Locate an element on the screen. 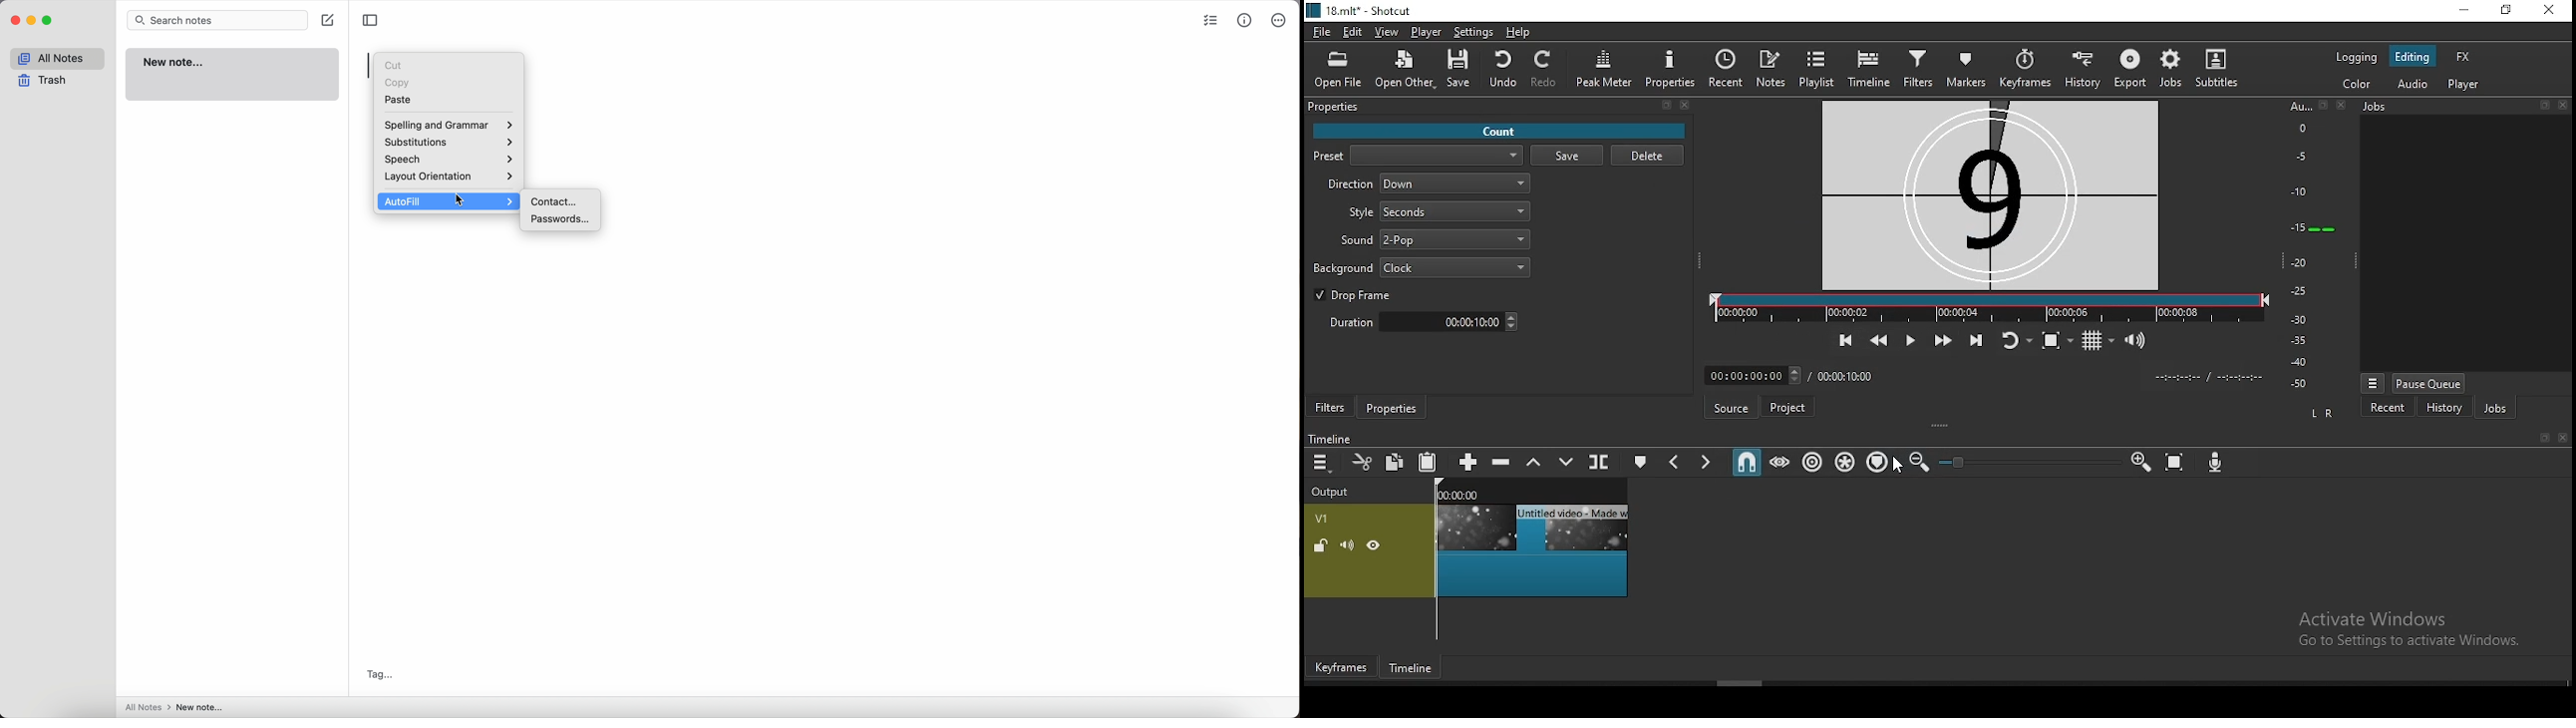 Image resolution: width=2576 pixels, height=728 pixels. append is located at coordinates (1466, 462).